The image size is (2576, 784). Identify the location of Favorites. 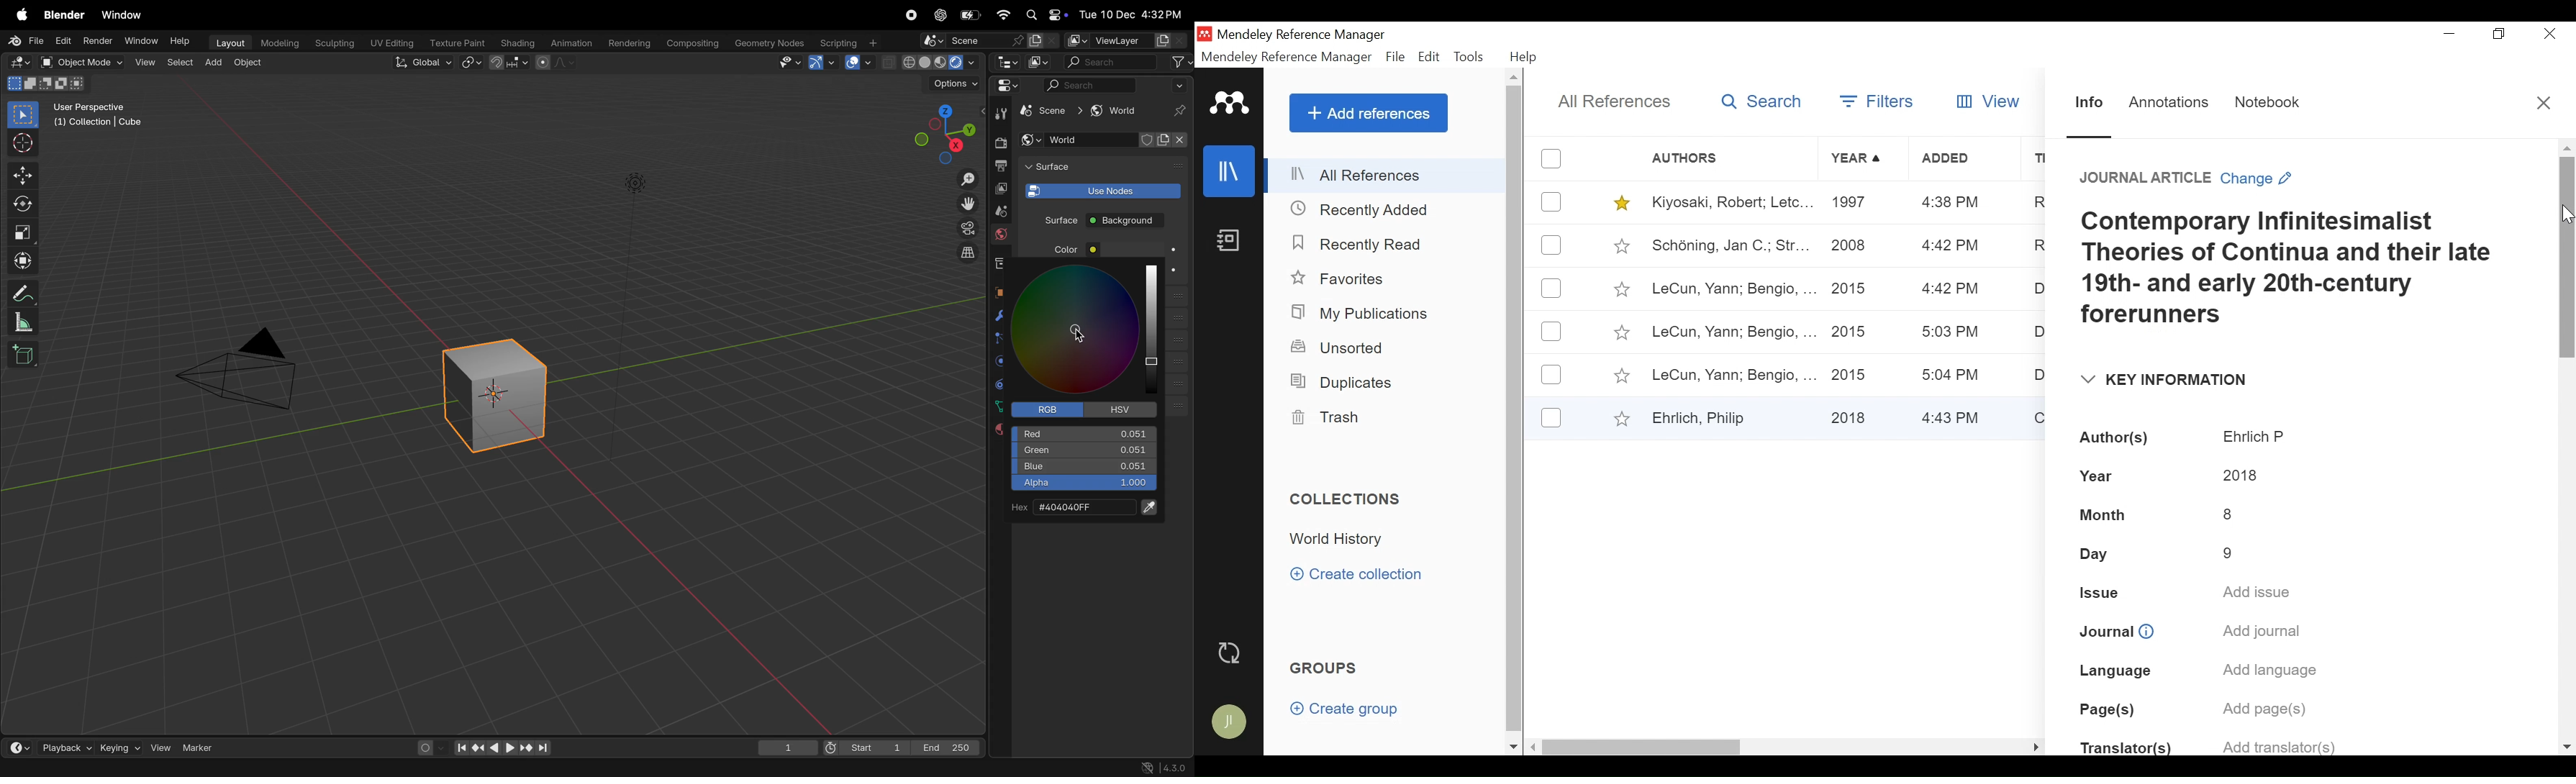
(1340, 278).